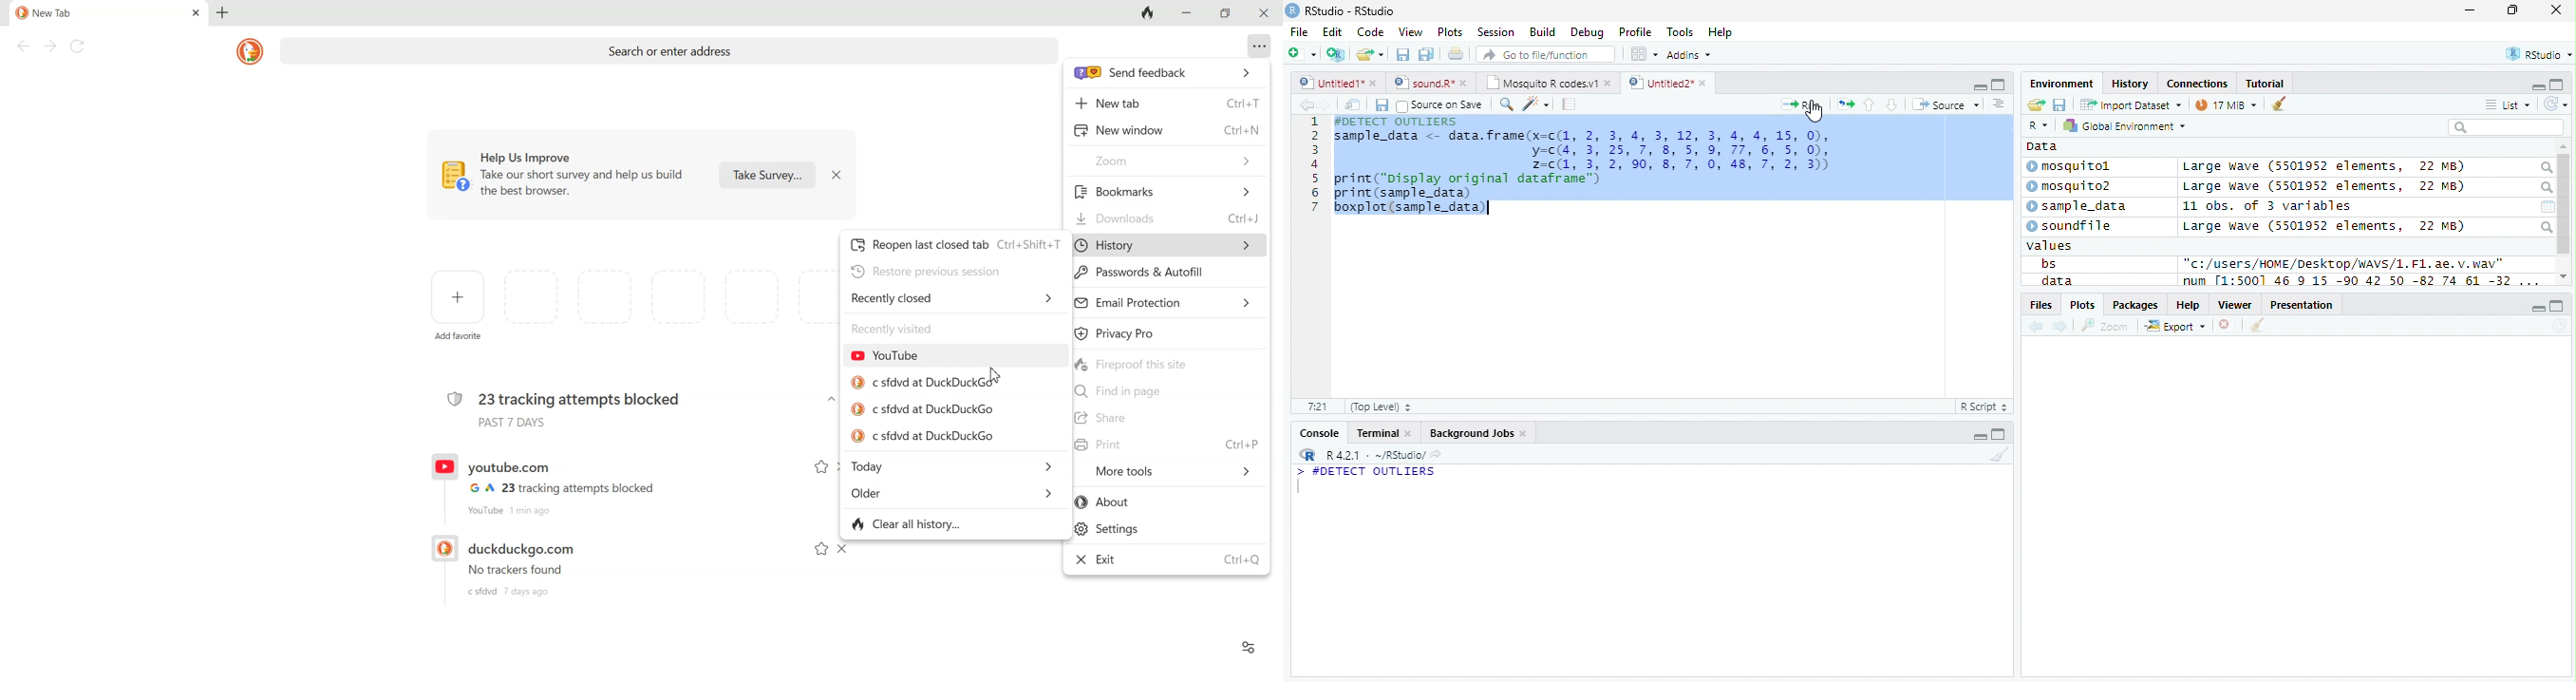  I want to click on Add new tab, so click(222, 13).